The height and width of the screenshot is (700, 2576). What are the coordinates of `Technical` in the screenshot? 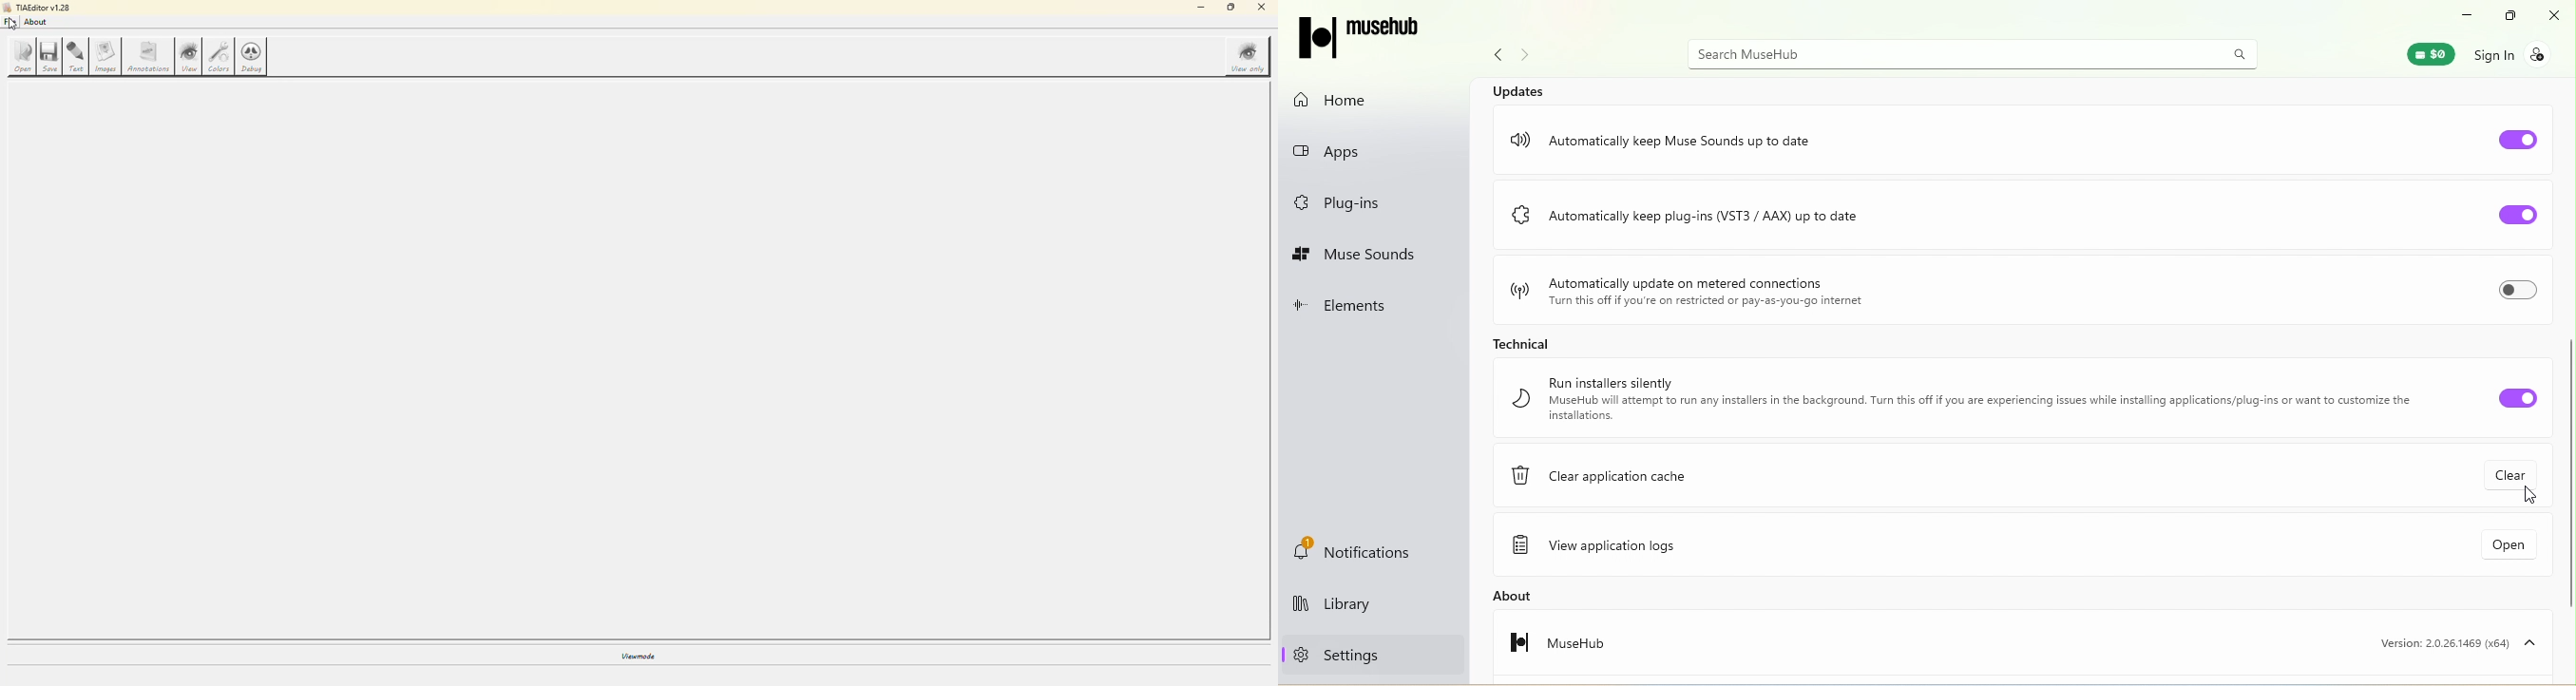 It's located at (1517, 341).